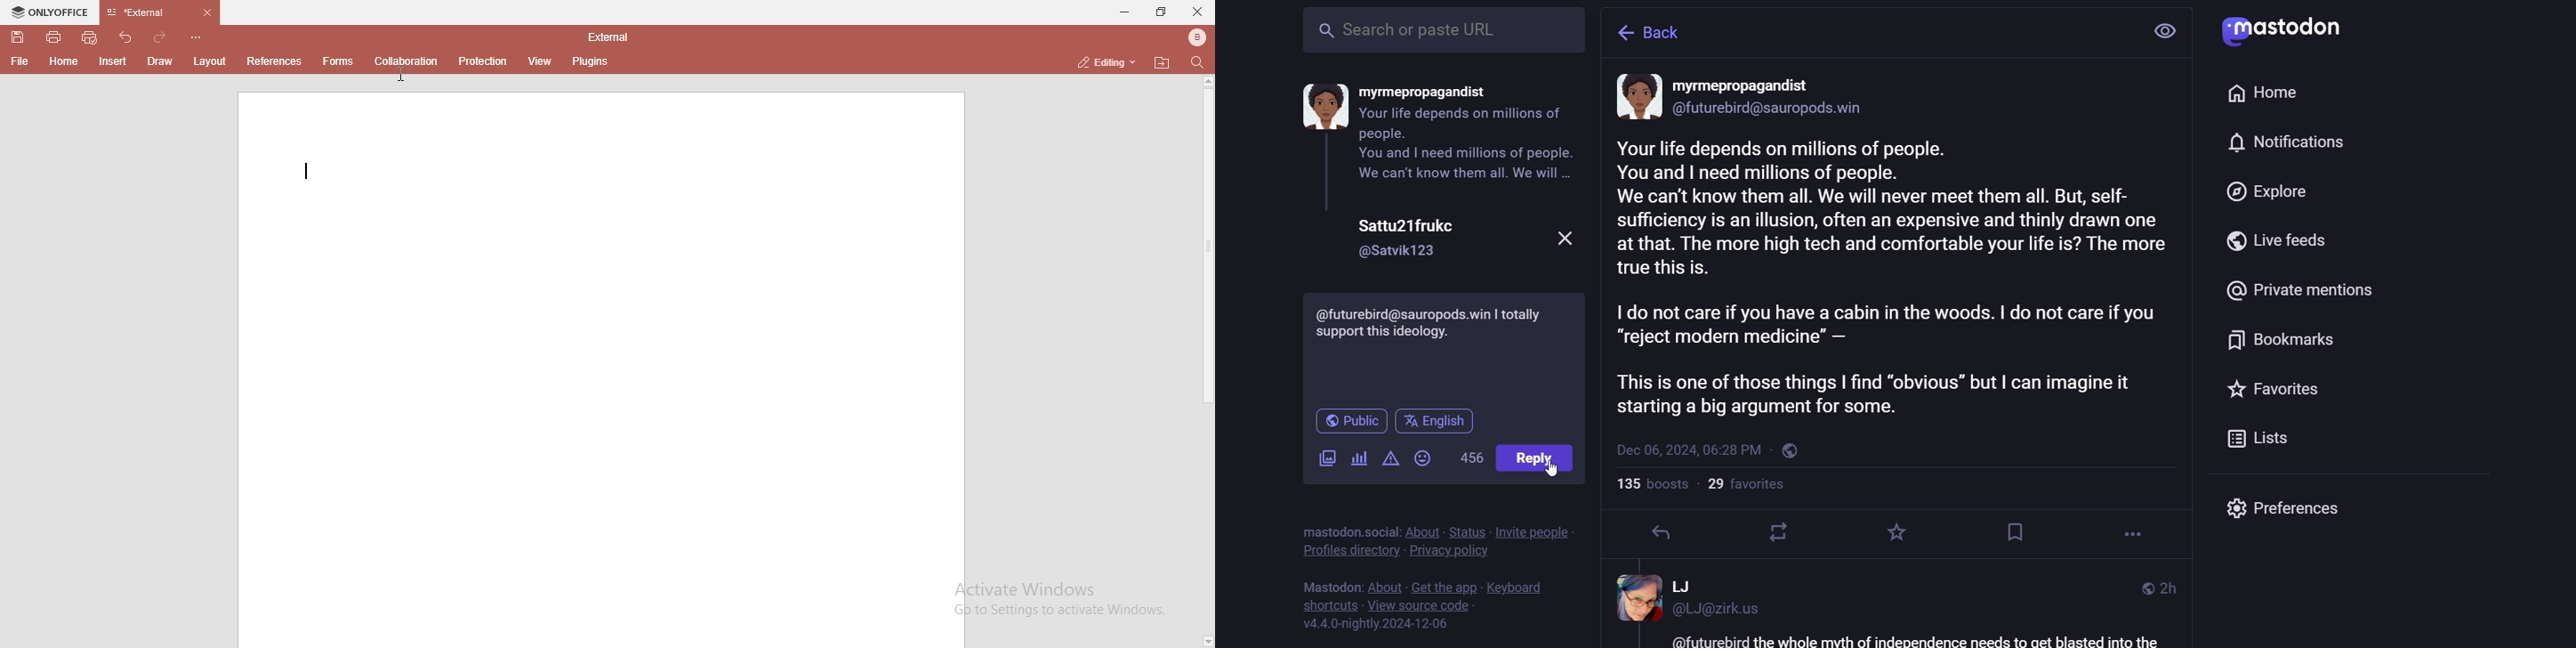 This screenshot has height=672, width=2576. Describe the element at coordinates (1772, 111) in the screenshot. I see `id` at that location.